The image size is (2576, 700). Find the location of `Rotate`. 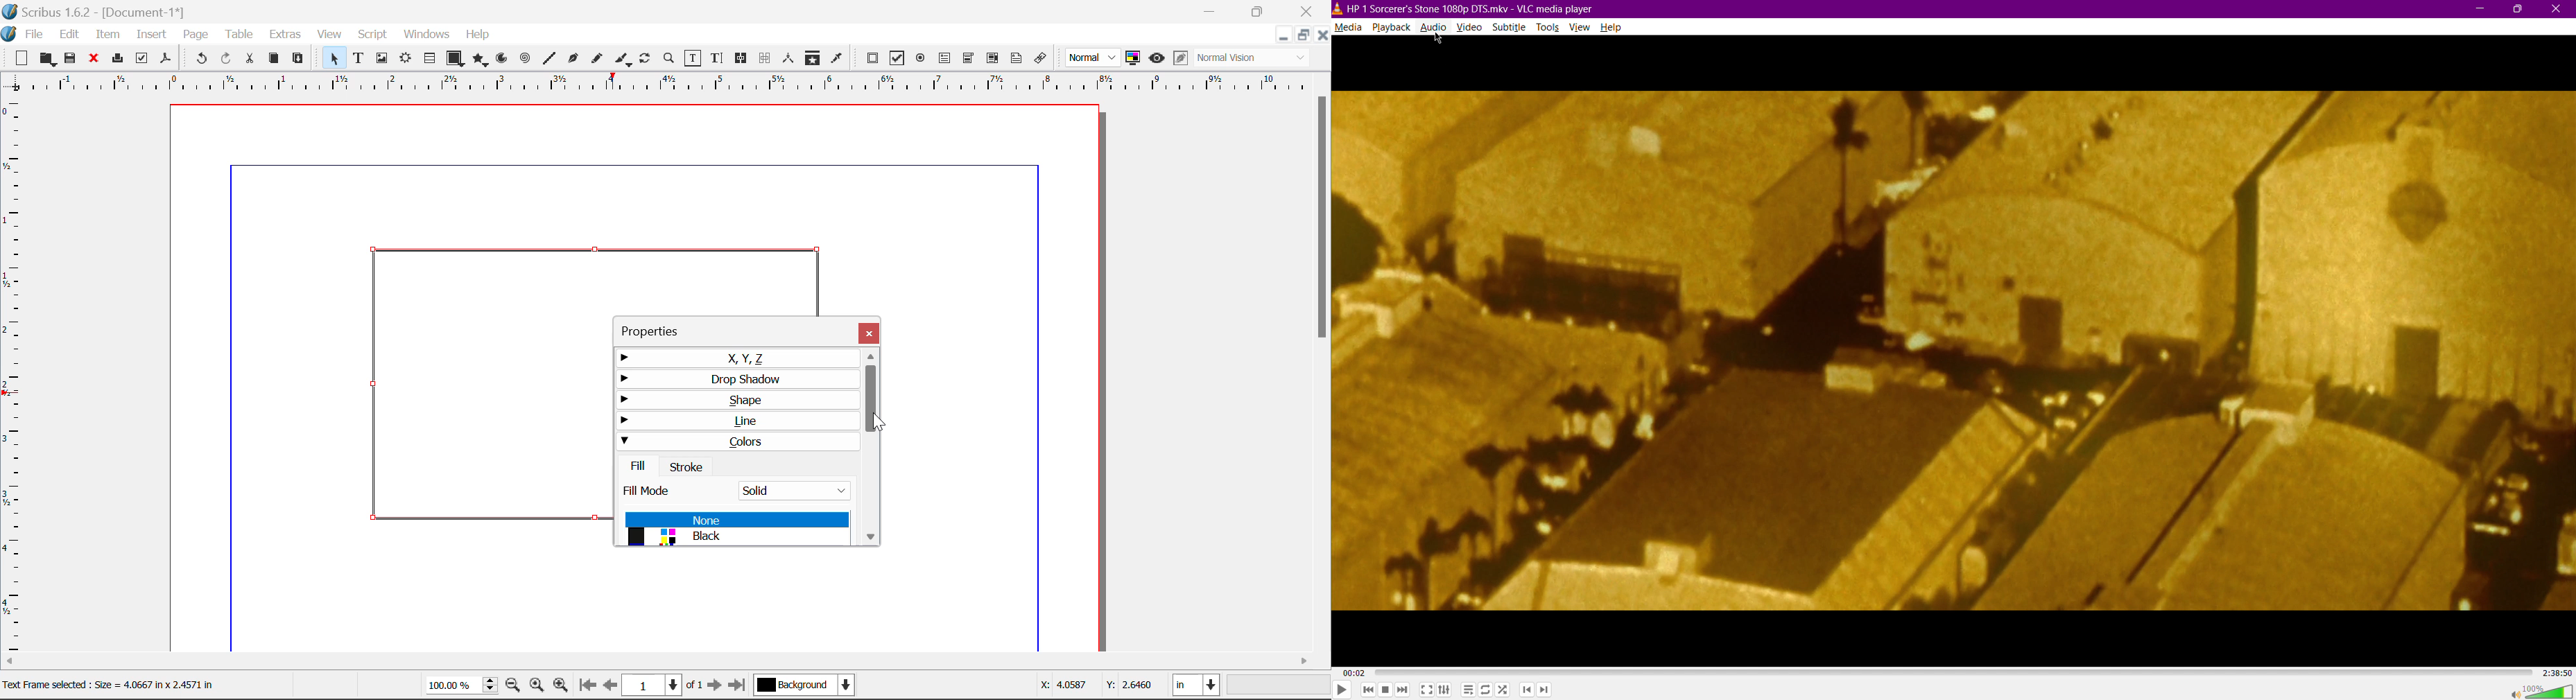

Rotate is located at coordinates (646, 57).